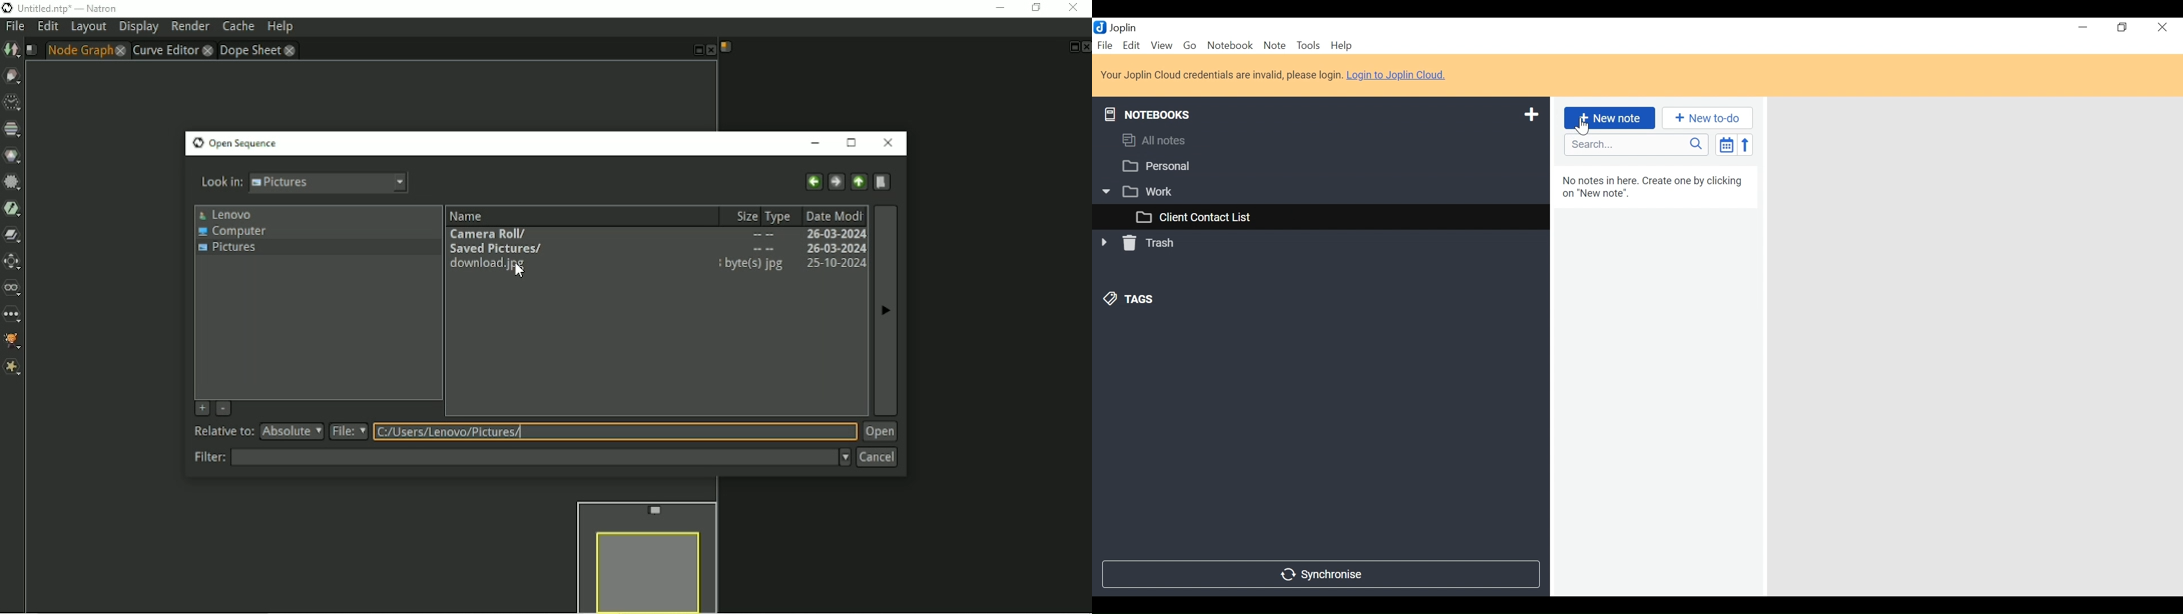  I want to click on Your Joplin Cloud credentials are invalid, please login. Login to Joplin Cloud., so click(1276, 74).